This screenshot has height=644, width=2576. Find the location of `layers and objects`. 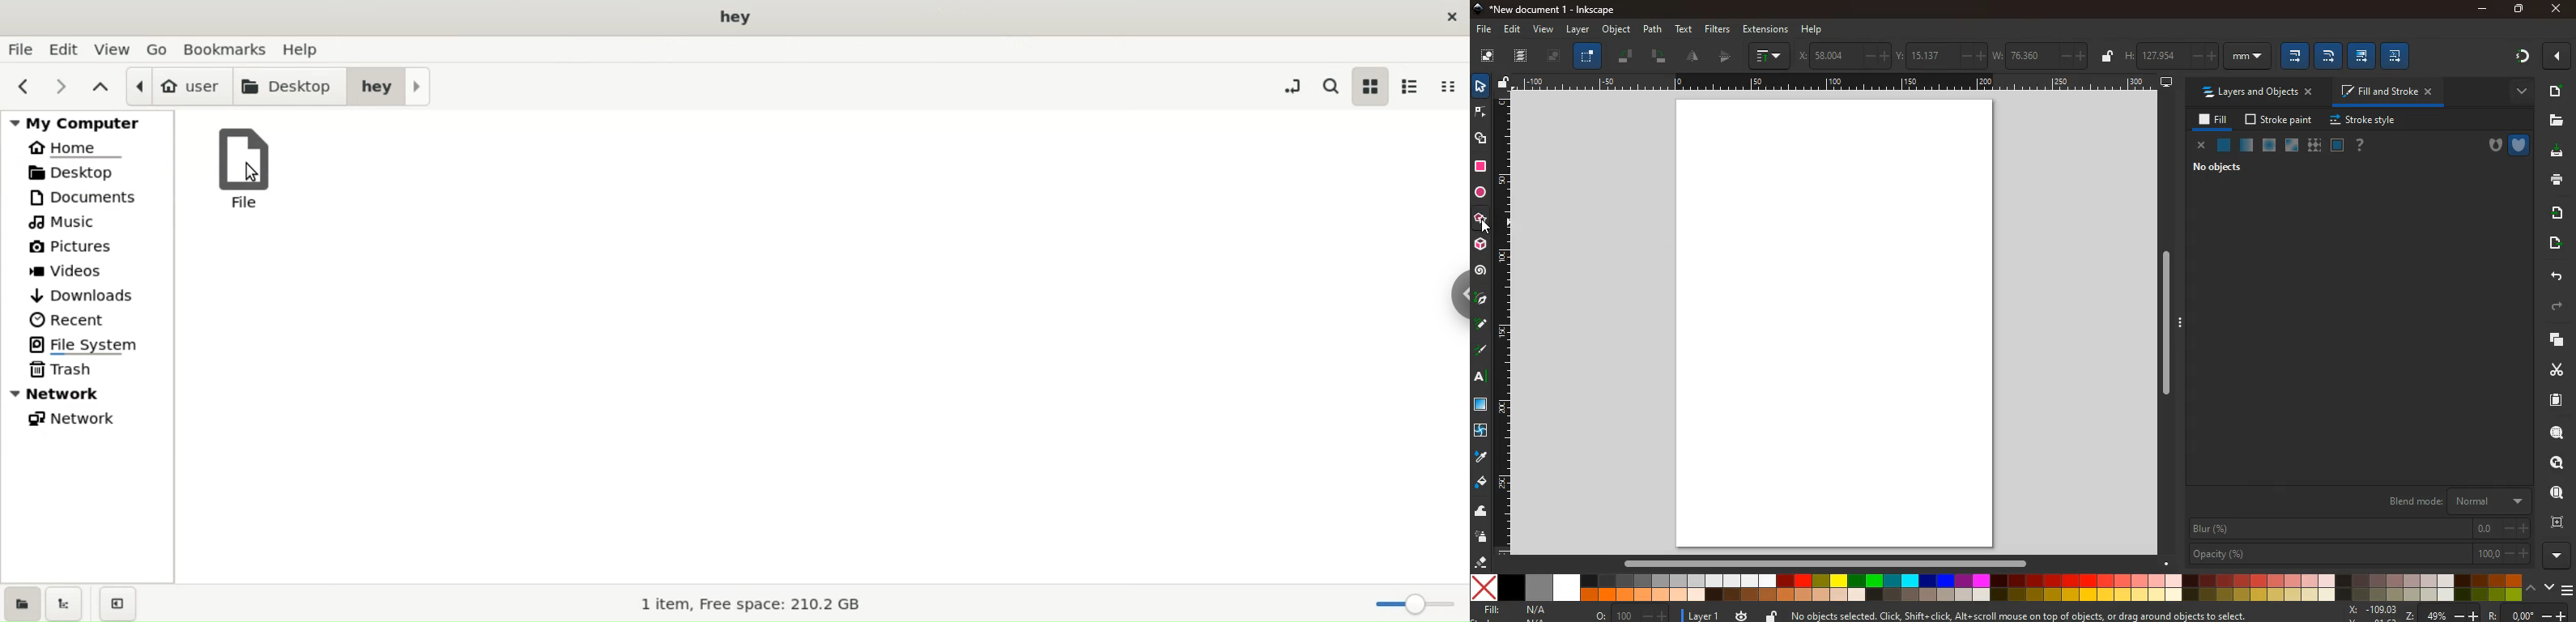

layers and objects is located at coordinates (2257, 92).